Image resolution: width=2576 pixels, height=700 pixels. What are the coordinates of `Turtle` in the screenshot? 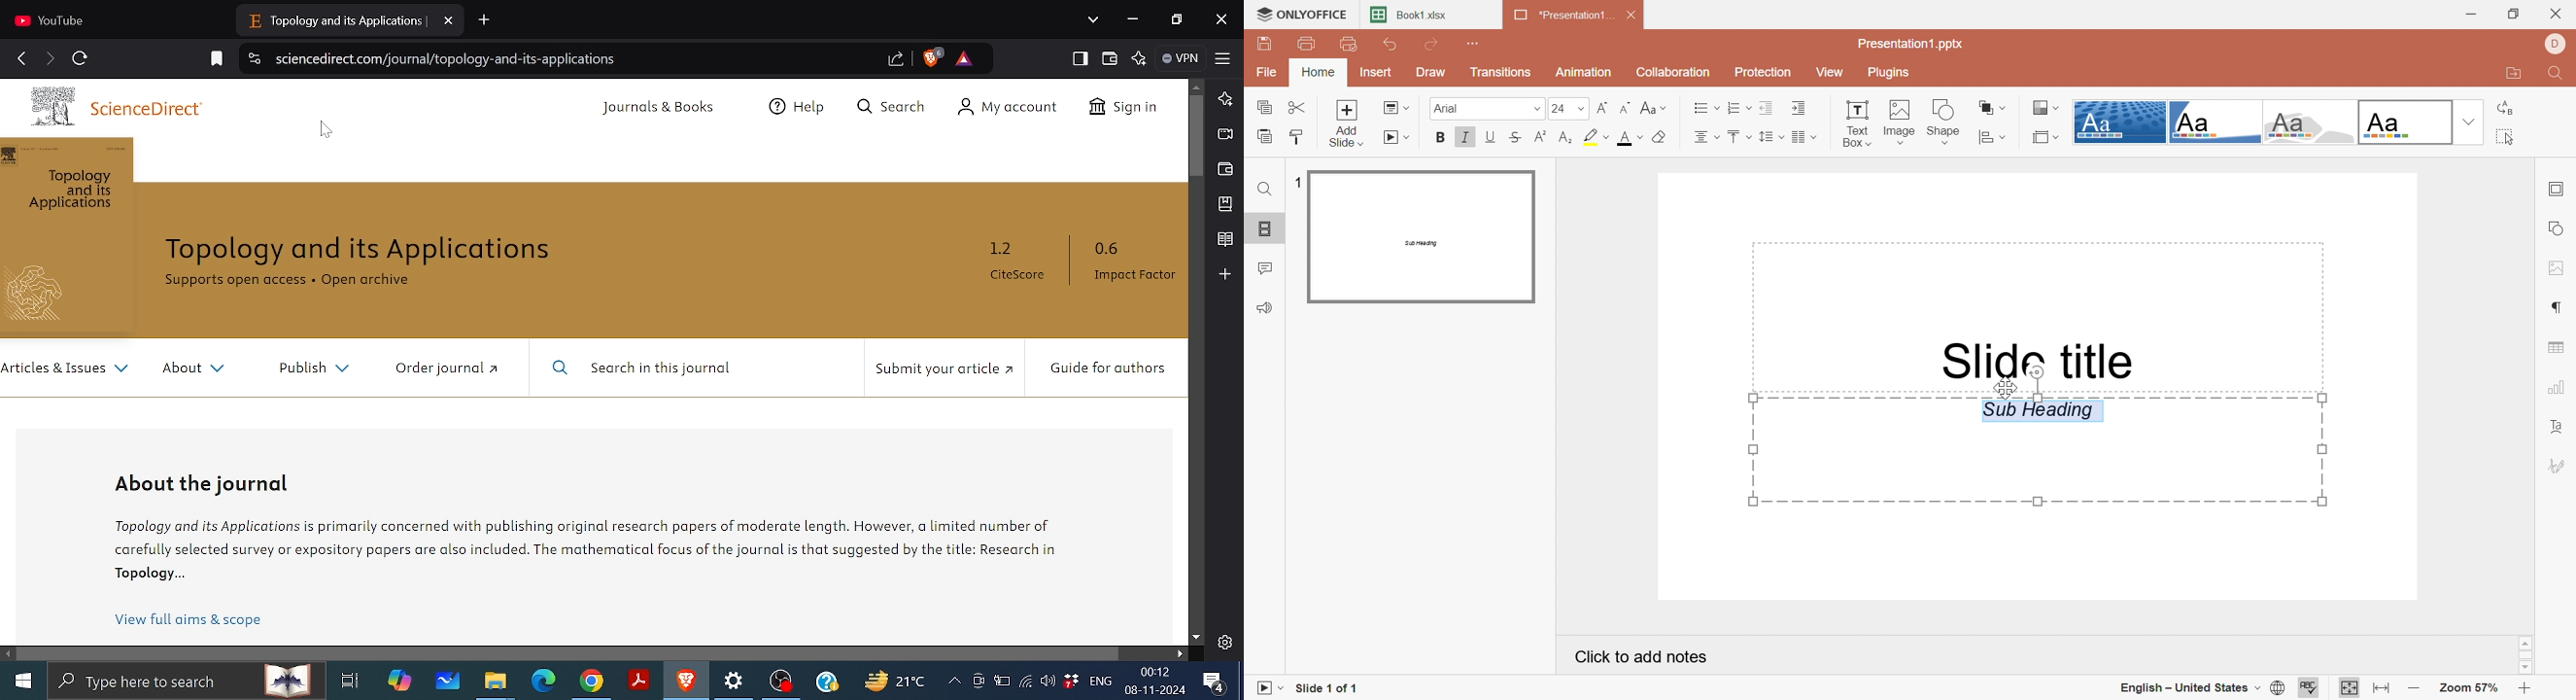 It's located at (2310, 122).